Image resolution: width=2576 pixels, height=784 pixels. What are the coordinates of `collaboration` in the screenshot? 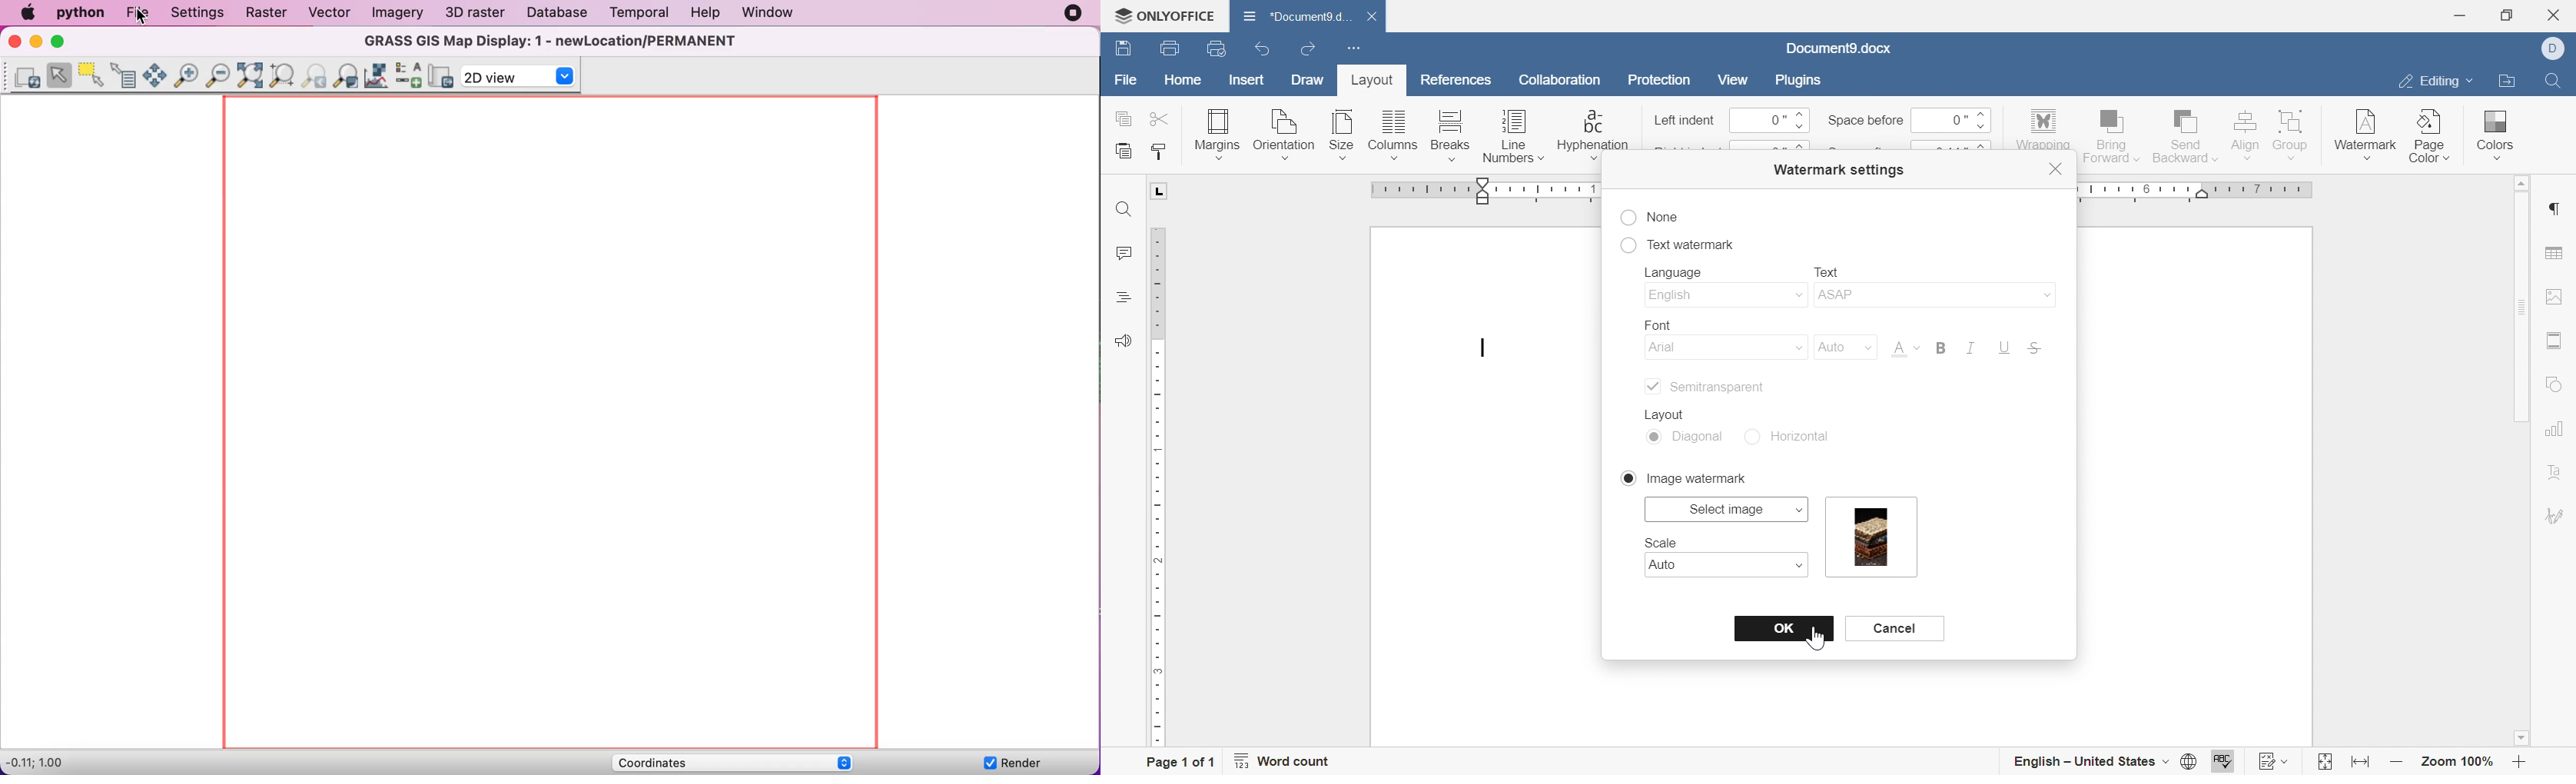 It's located at (1562, 84).